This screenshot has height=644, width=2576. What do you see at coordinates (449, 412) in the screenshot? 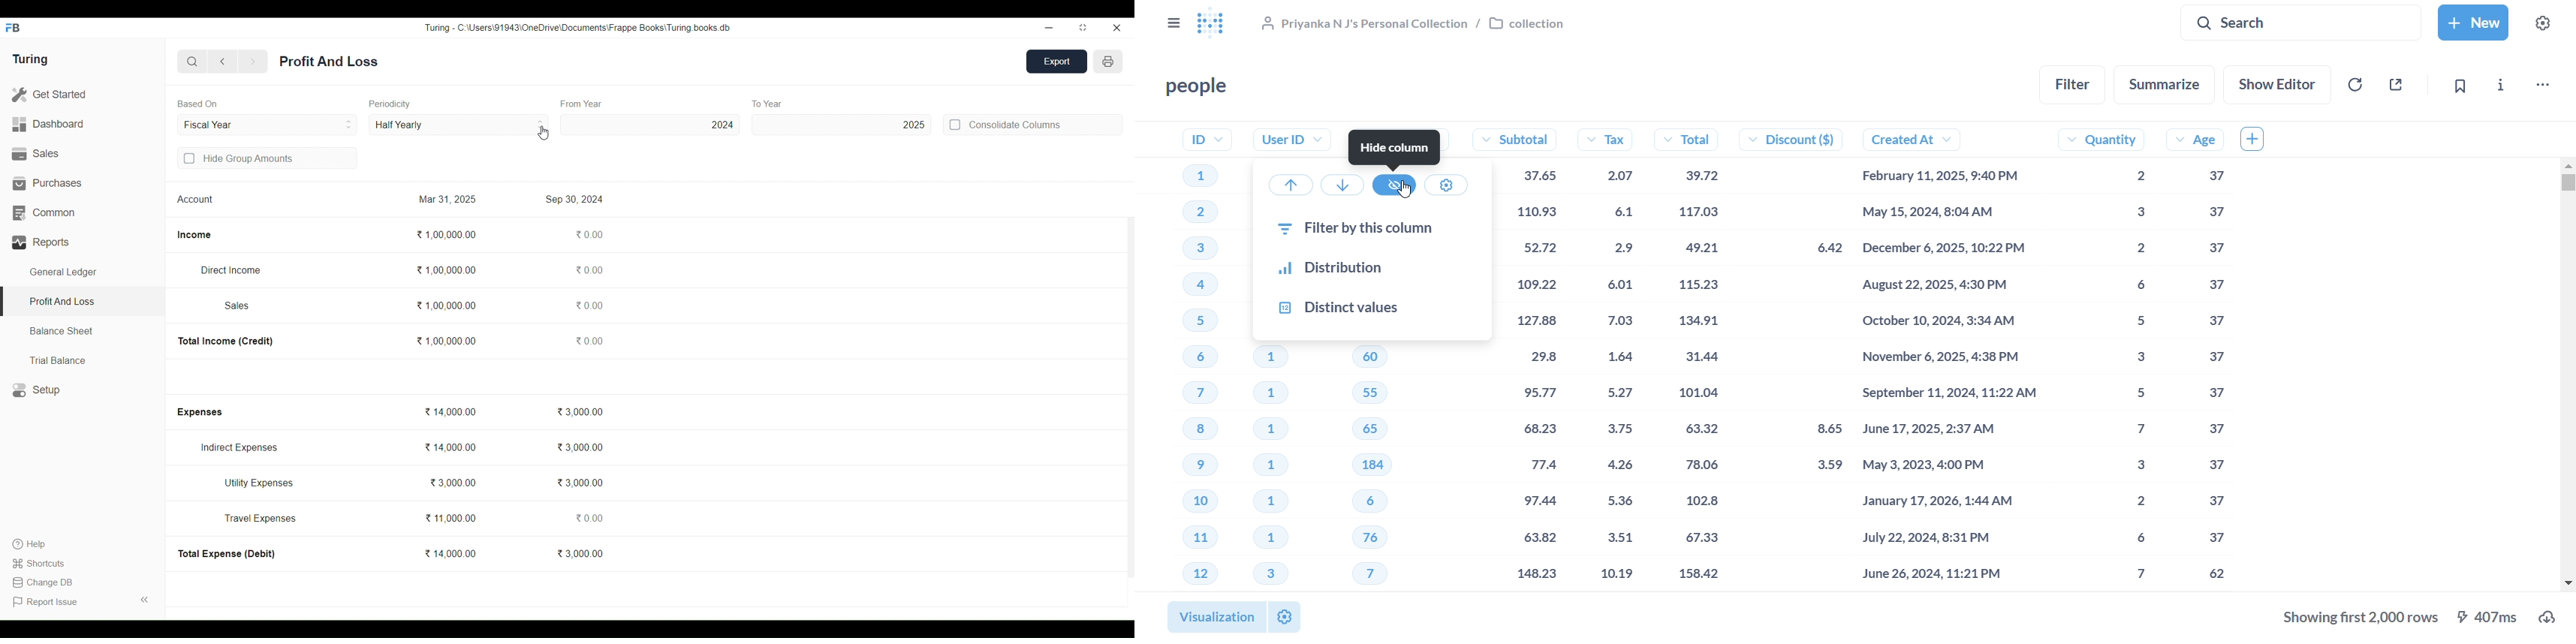
I see `14,000.00` at bounding box center [449, 412].